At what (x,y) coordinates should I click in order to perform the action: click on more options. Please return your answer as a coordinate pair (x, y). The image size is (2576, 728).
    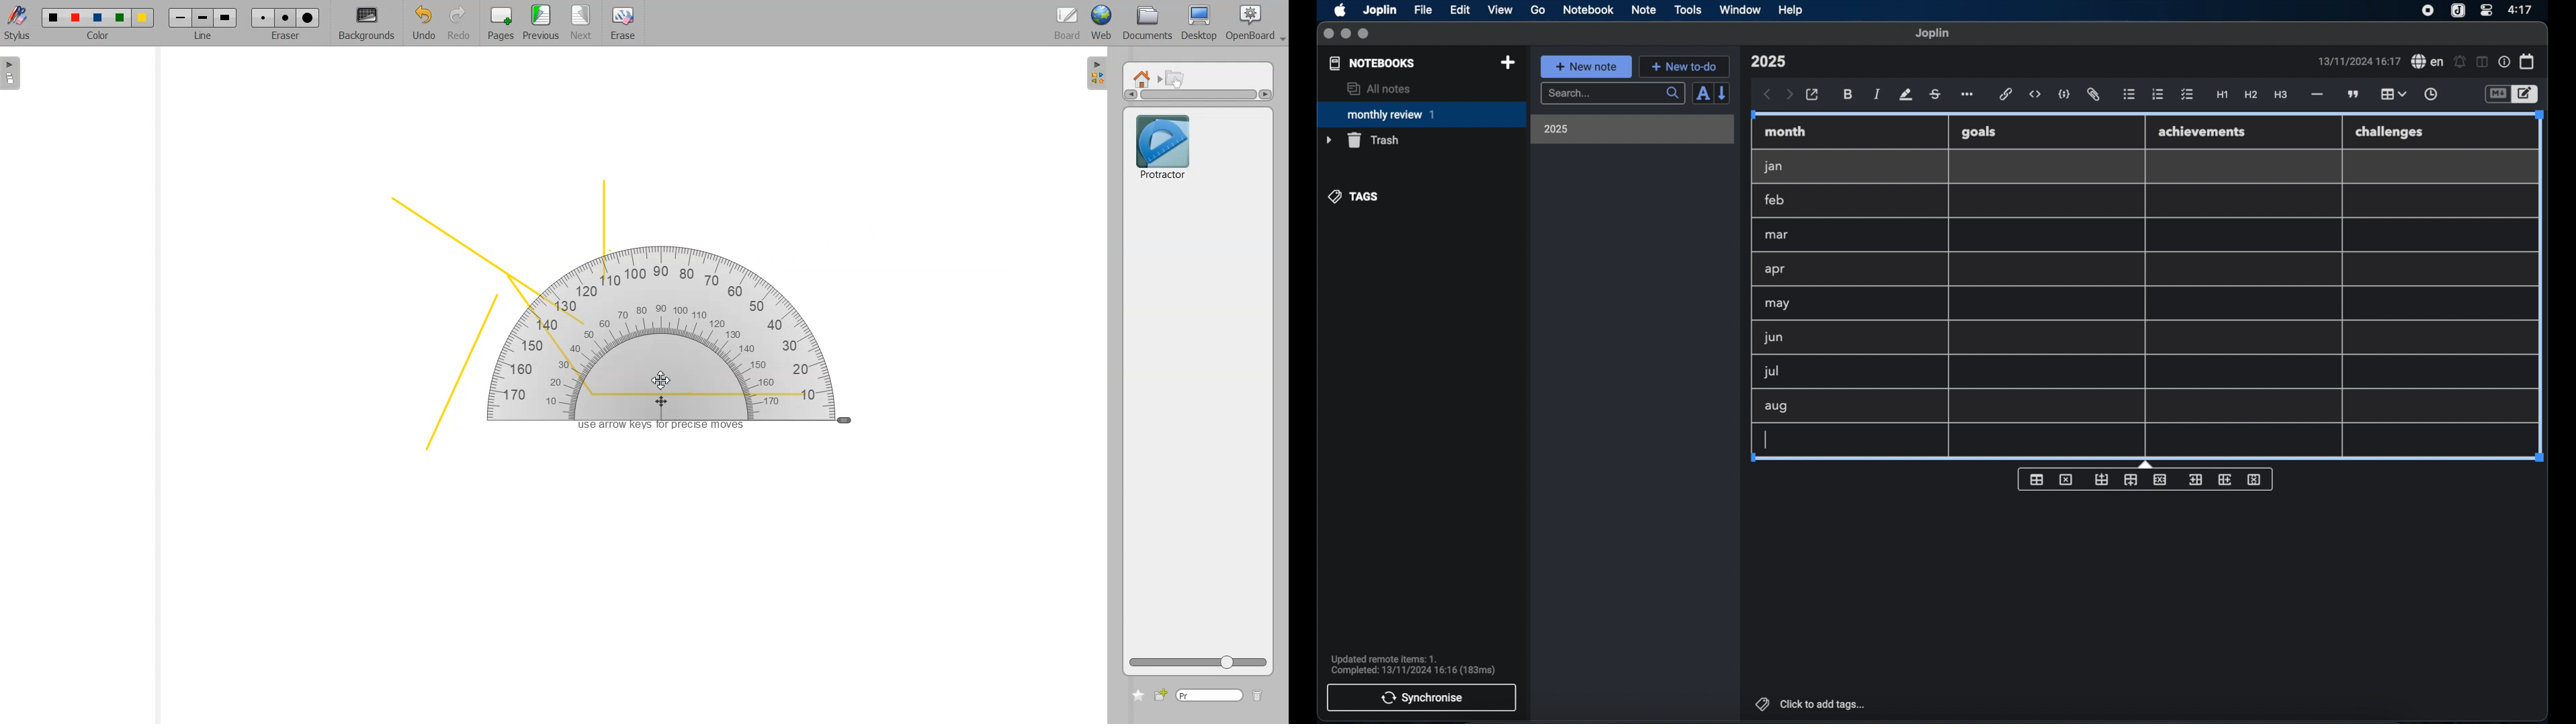
    Looking at the image, I should click on (1969, 95).